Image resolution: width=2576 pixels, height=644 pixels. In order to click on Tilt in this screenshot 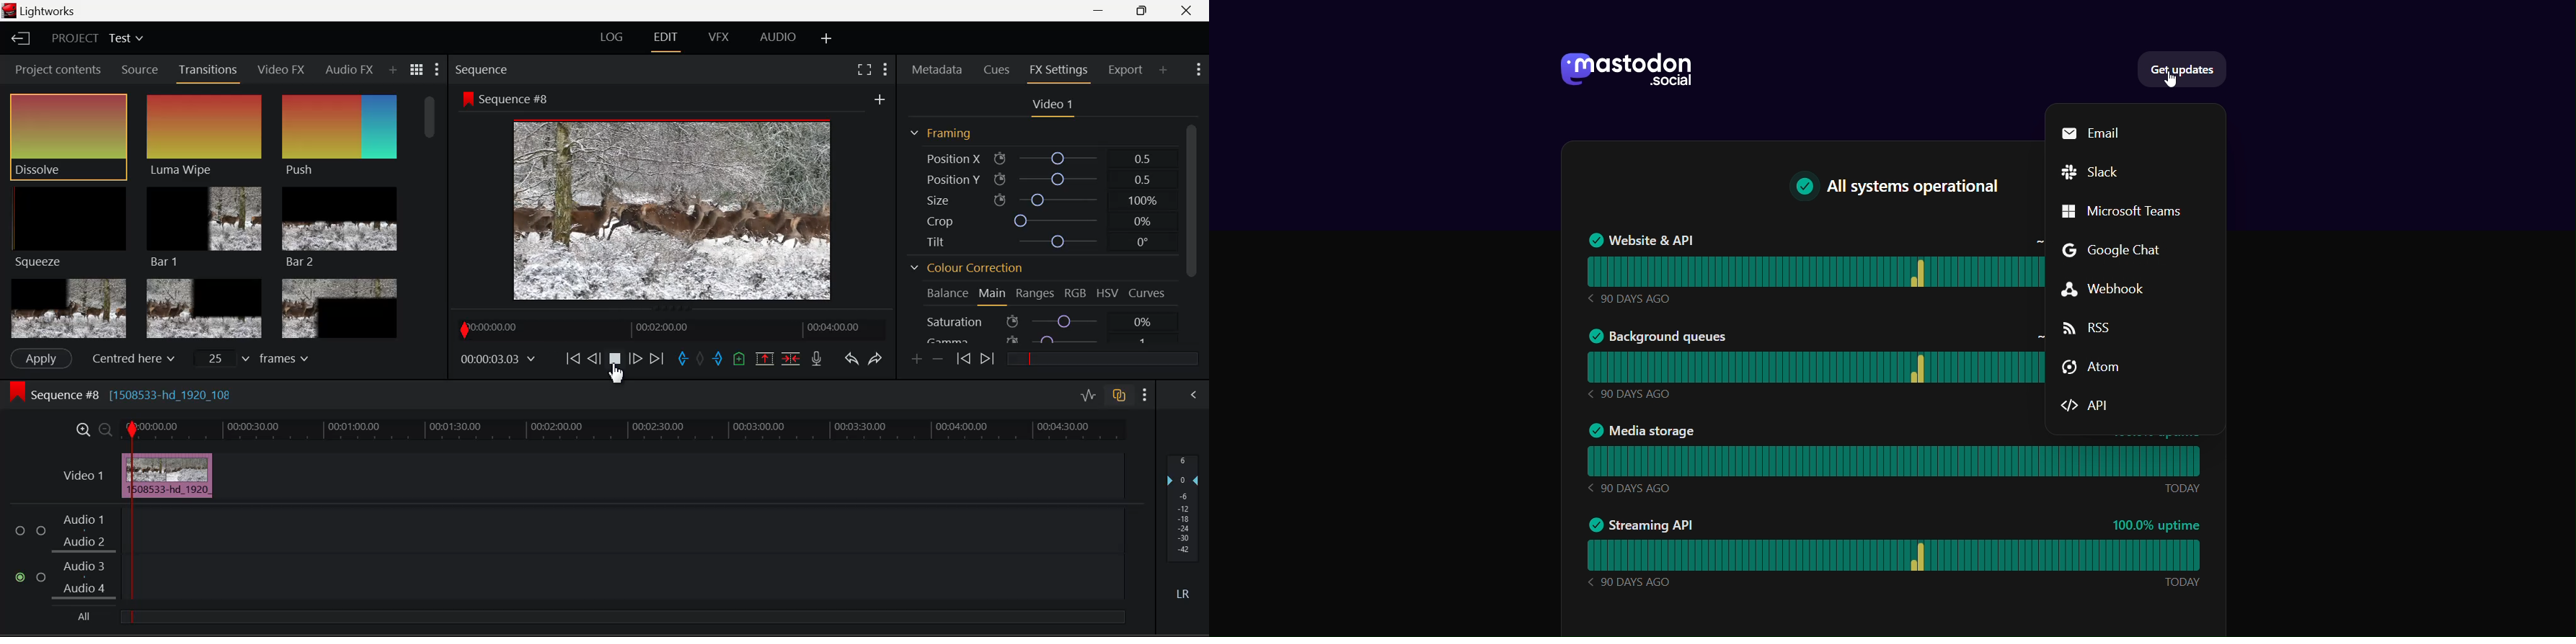, I will do `click(1035, 240)`.